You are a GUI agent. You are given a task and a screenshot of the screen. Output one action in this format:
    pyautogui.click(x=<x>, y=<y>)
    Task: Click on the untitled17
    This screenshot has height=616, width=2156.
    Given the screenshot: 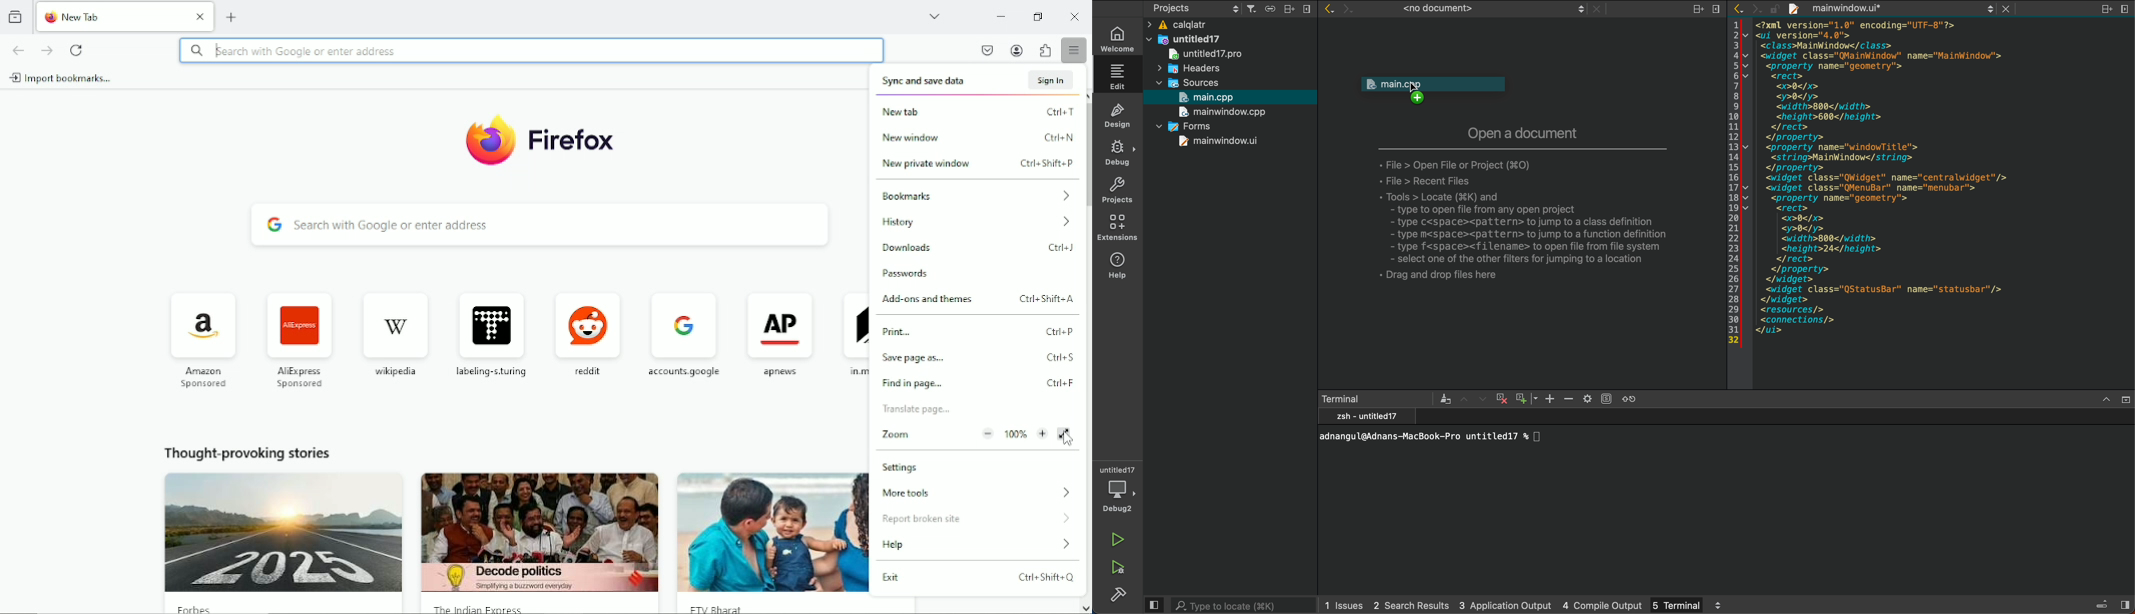 What is the action you would take?
    pyautogui.click(x=1184, y=40)
    